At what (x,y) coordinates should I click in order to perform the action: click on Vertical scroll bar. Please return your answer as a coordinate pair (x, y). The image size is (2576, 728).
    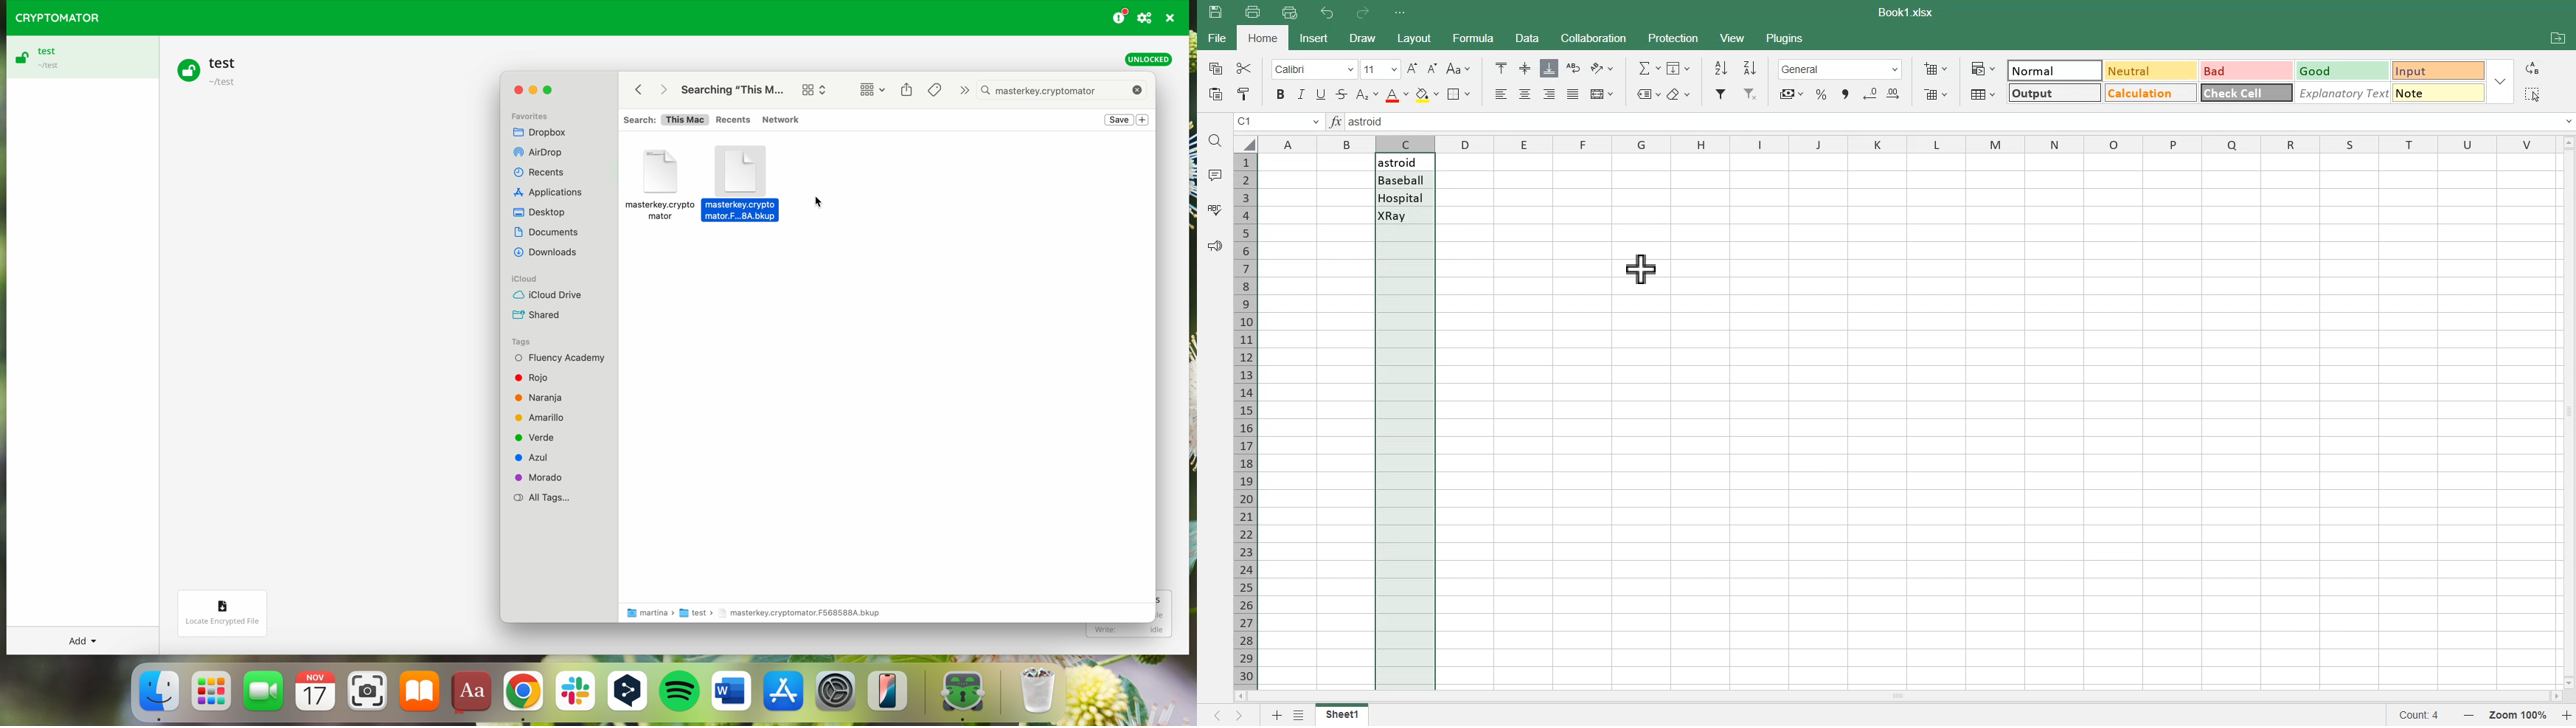
    Looking at the image, I should click on (2567, 410).